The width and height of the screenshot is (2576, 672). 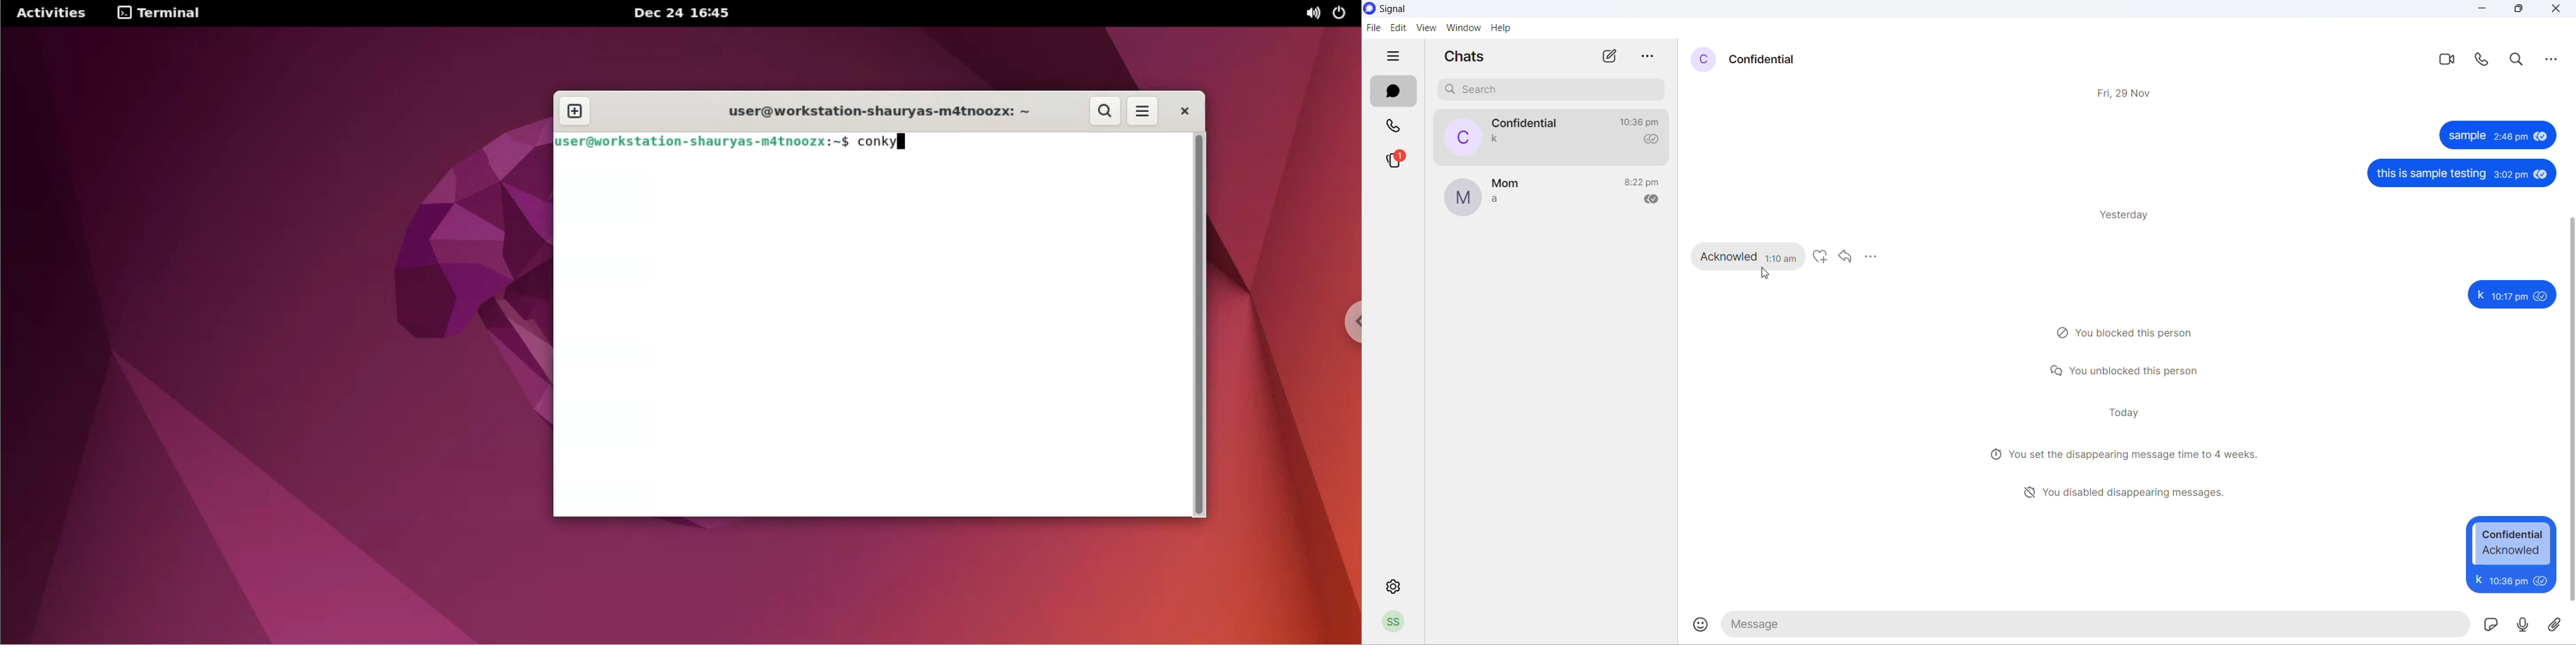 What do you see at coordinates (2511, 580) in the screenshot?
I see `10:17 pm` at bounding box center [2511, 580].